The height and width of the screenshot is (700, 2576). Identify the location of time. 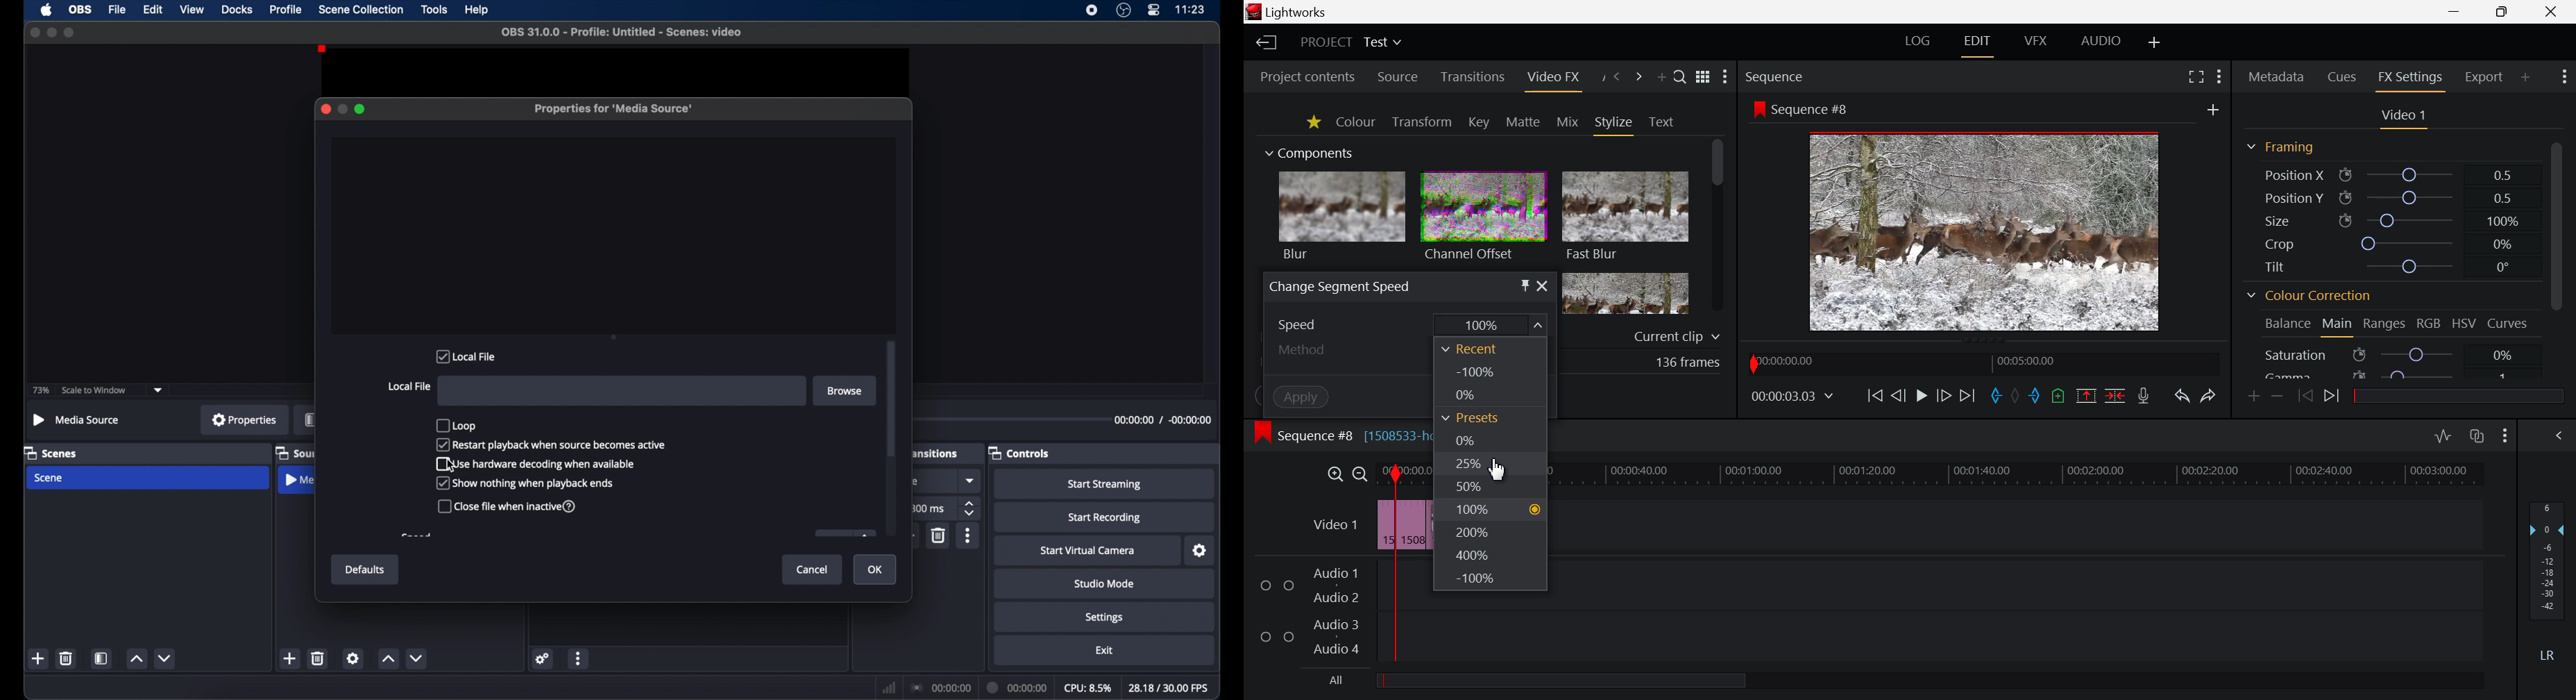
(1190, 8).